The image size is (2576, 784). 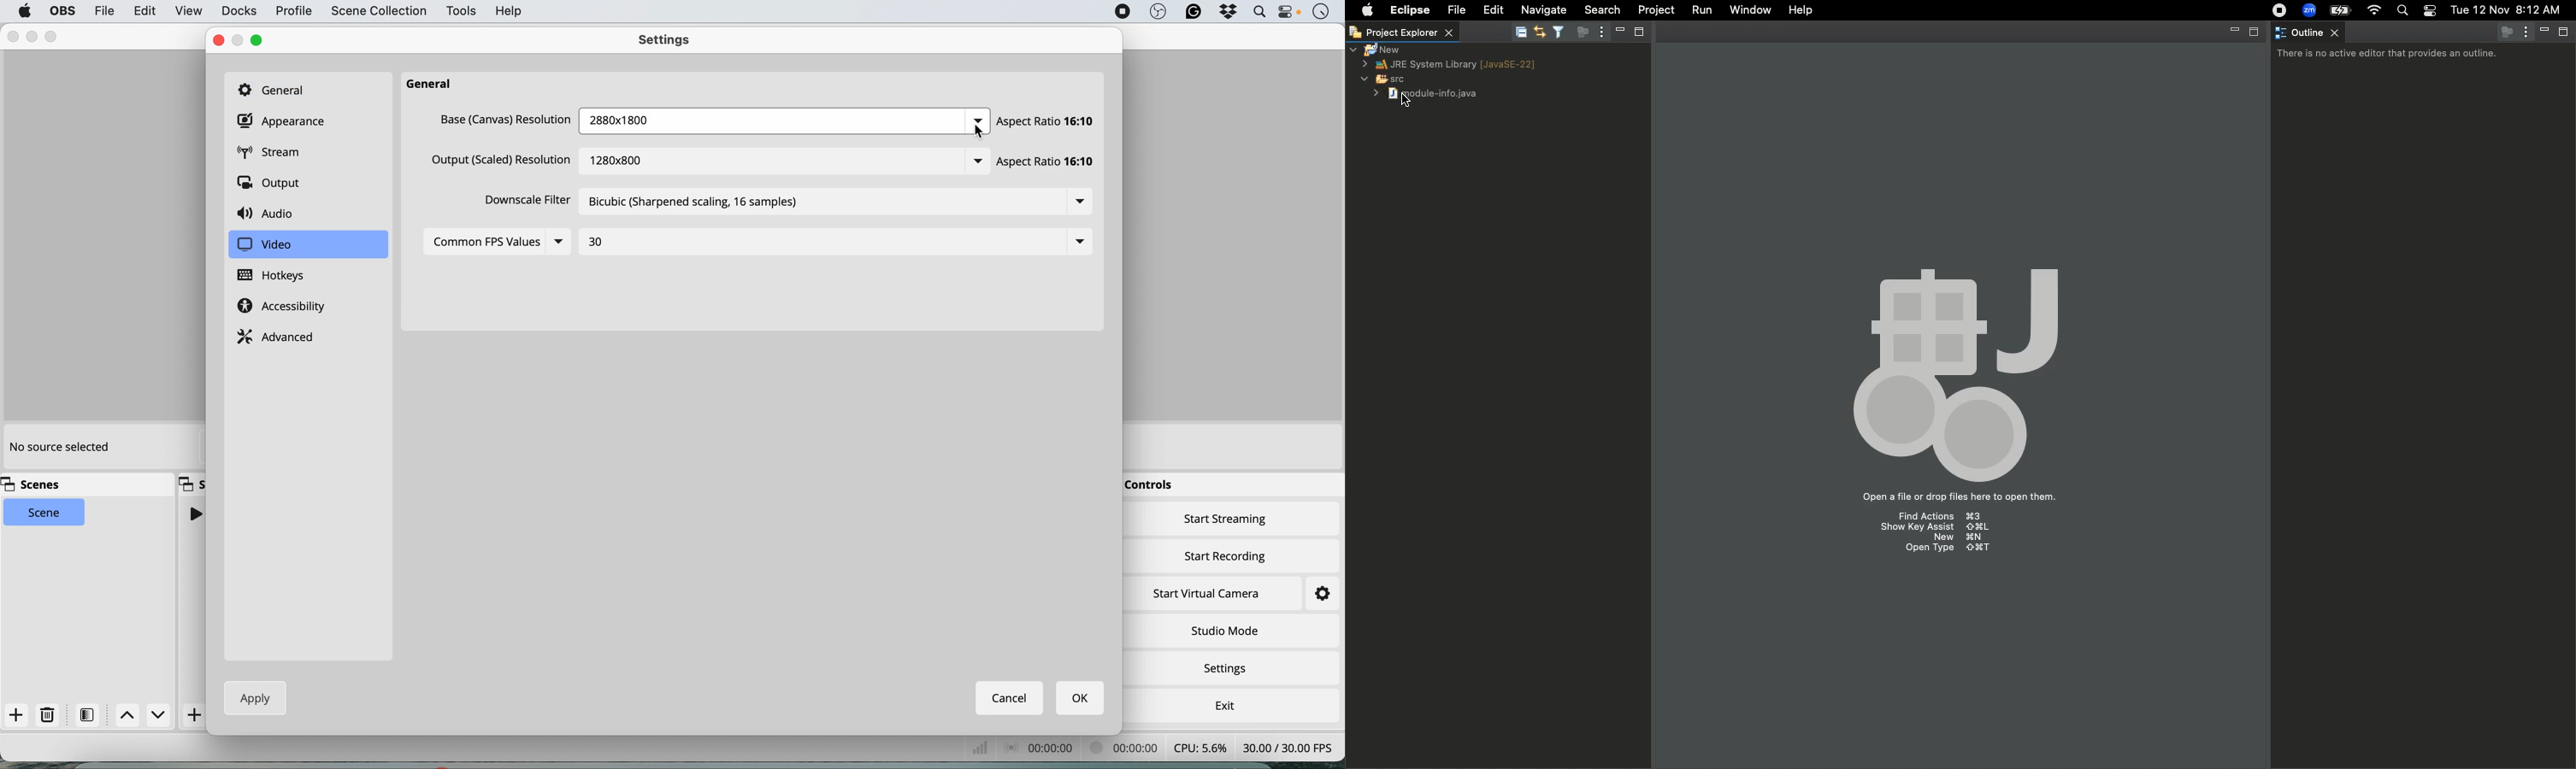 I want to click on 30, so click(x=599, y=240).